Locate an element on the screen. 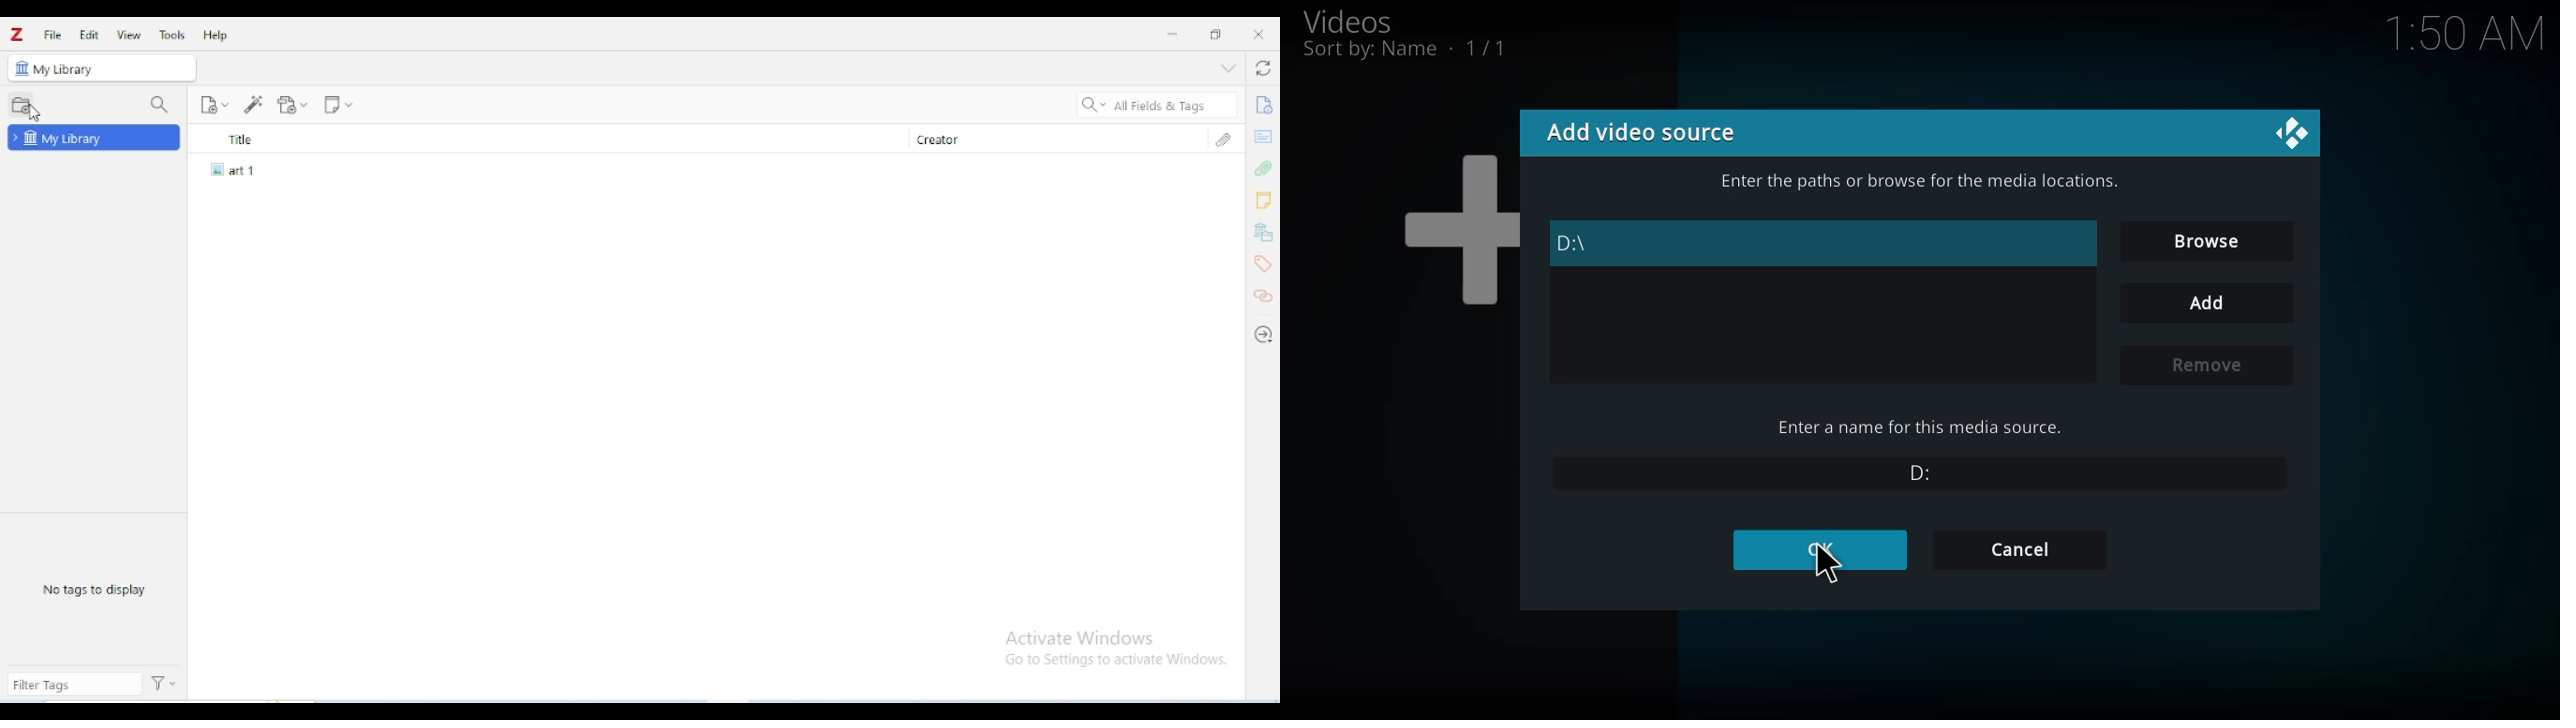 This screenshot has width=2576, height=728. Activate Windows is located at coordinates (1082, 639).